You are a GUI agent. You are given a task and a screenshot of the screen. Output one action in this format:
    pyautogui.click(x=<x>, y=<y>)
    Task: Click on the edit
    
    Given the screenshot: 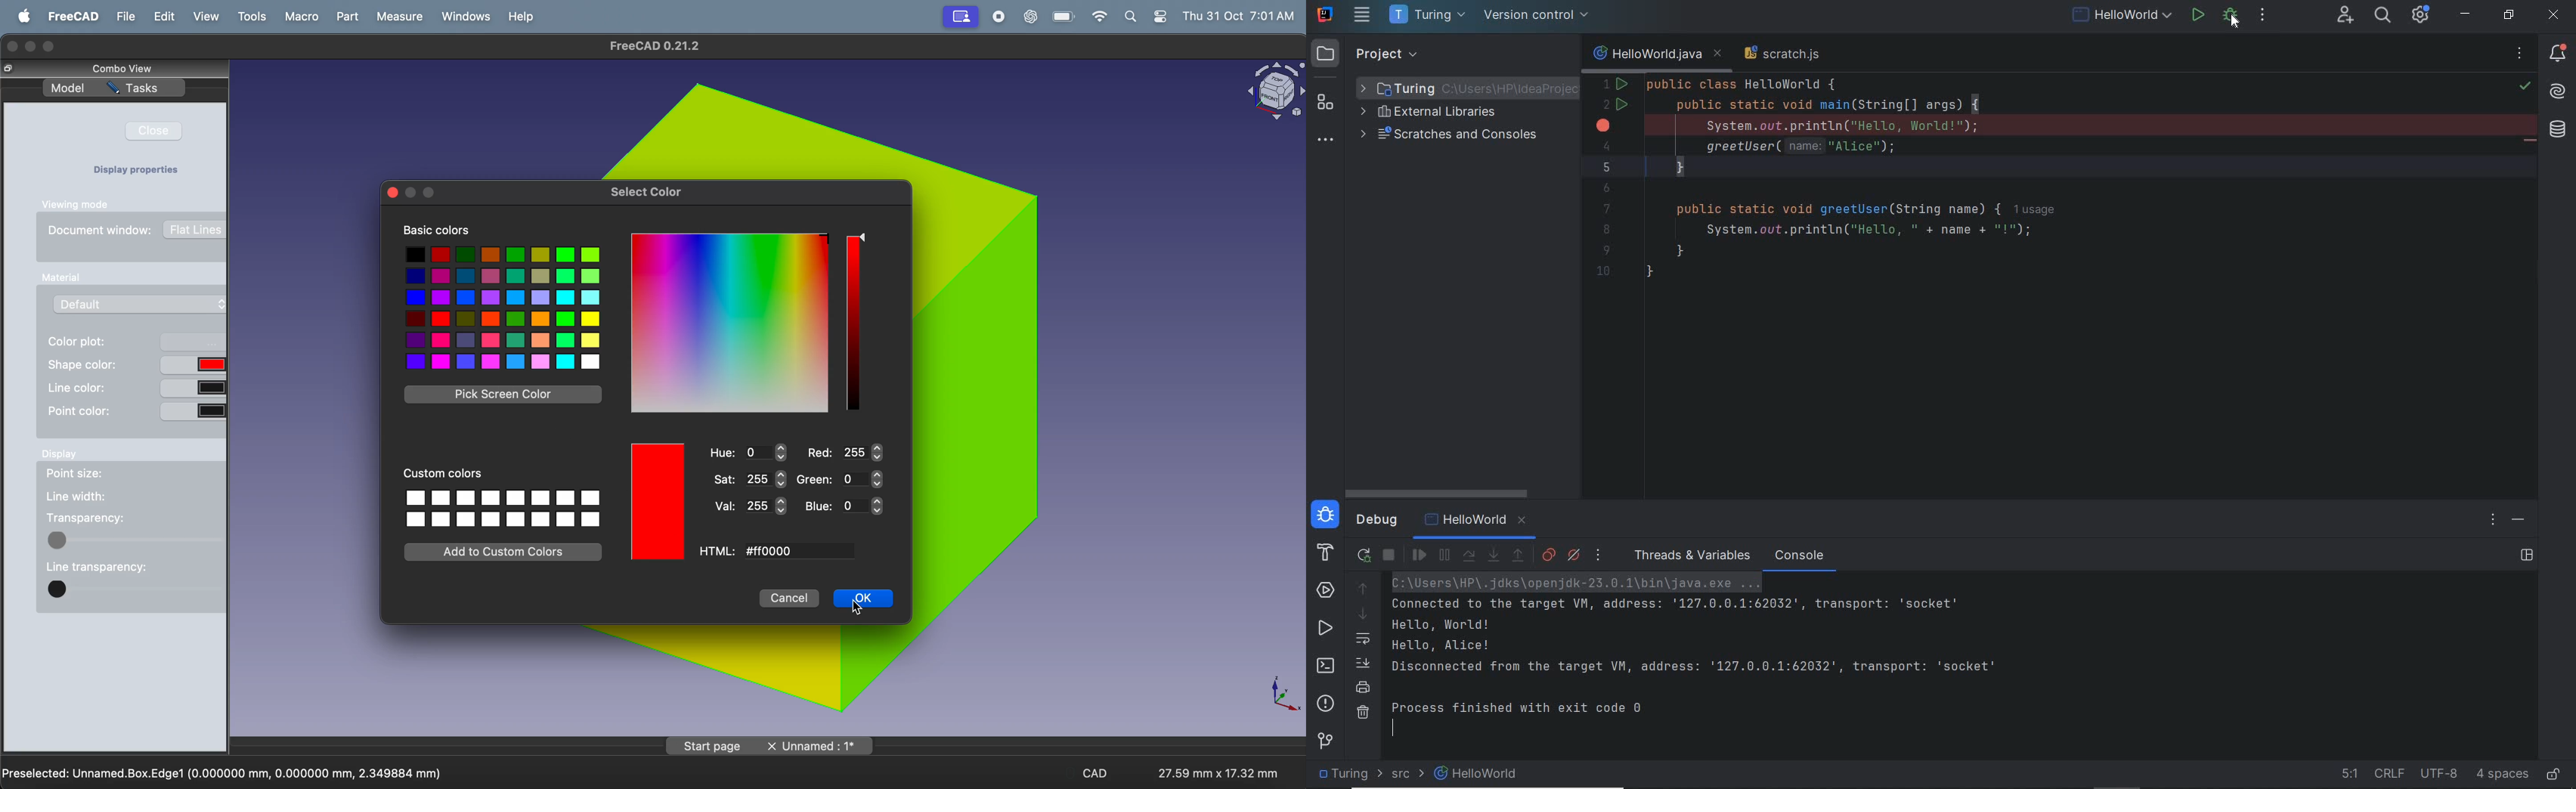 What is the action you would take?
    pyautogui.click(x=164, y=17)
    